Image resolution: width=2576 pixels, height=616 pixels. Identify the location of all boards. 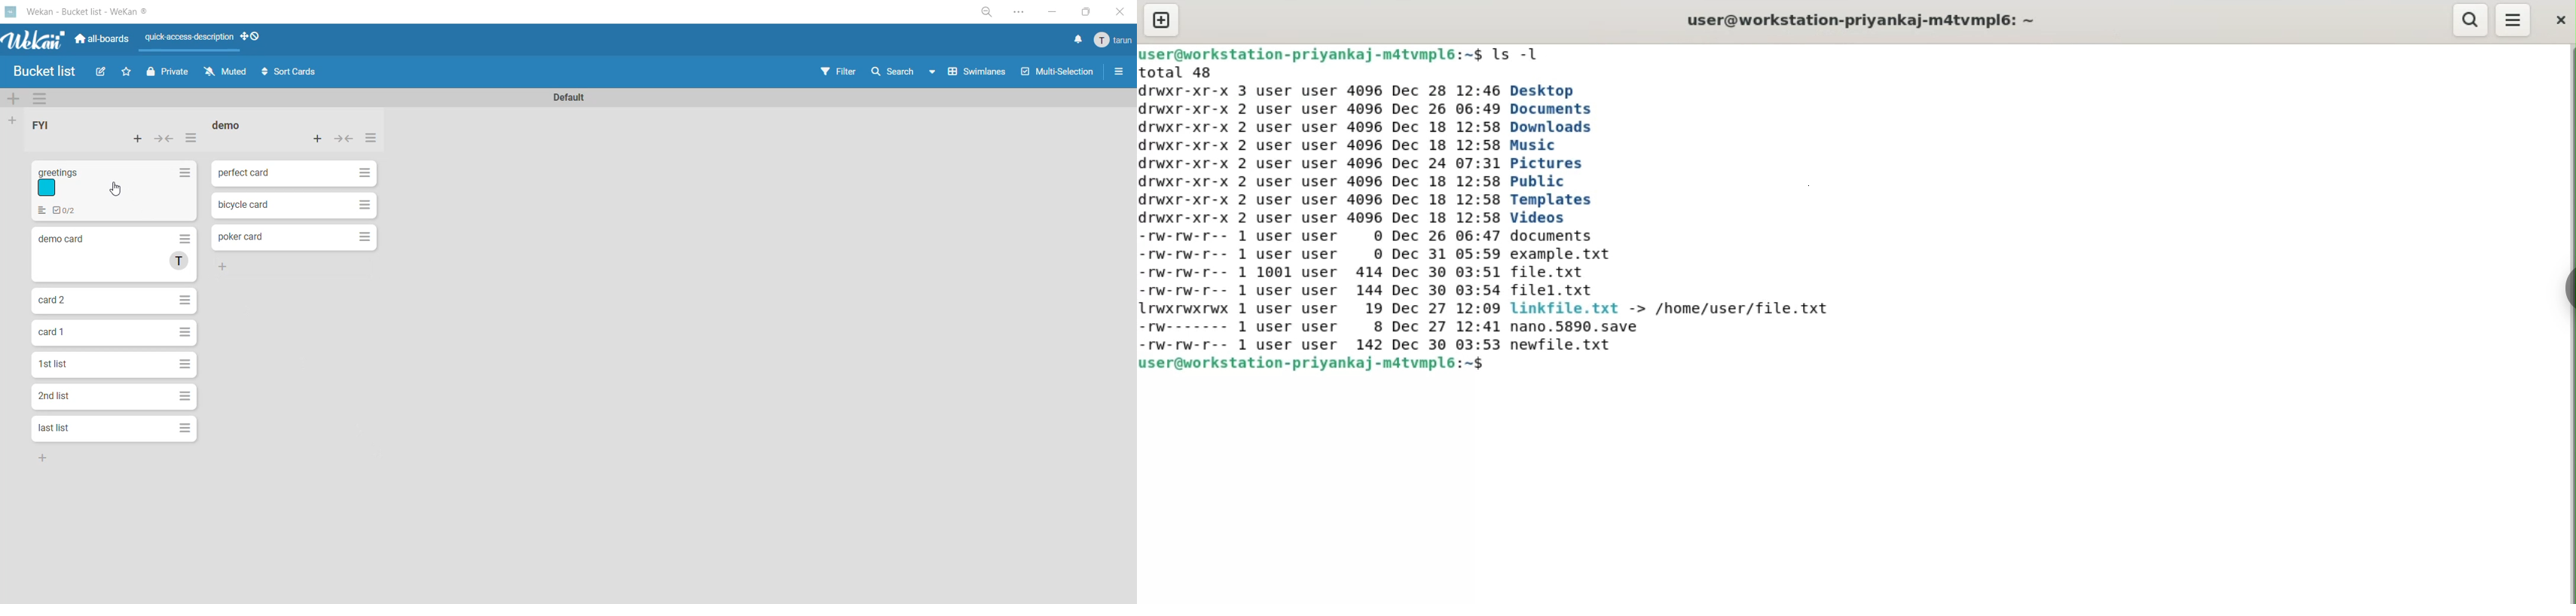
(102, 41).